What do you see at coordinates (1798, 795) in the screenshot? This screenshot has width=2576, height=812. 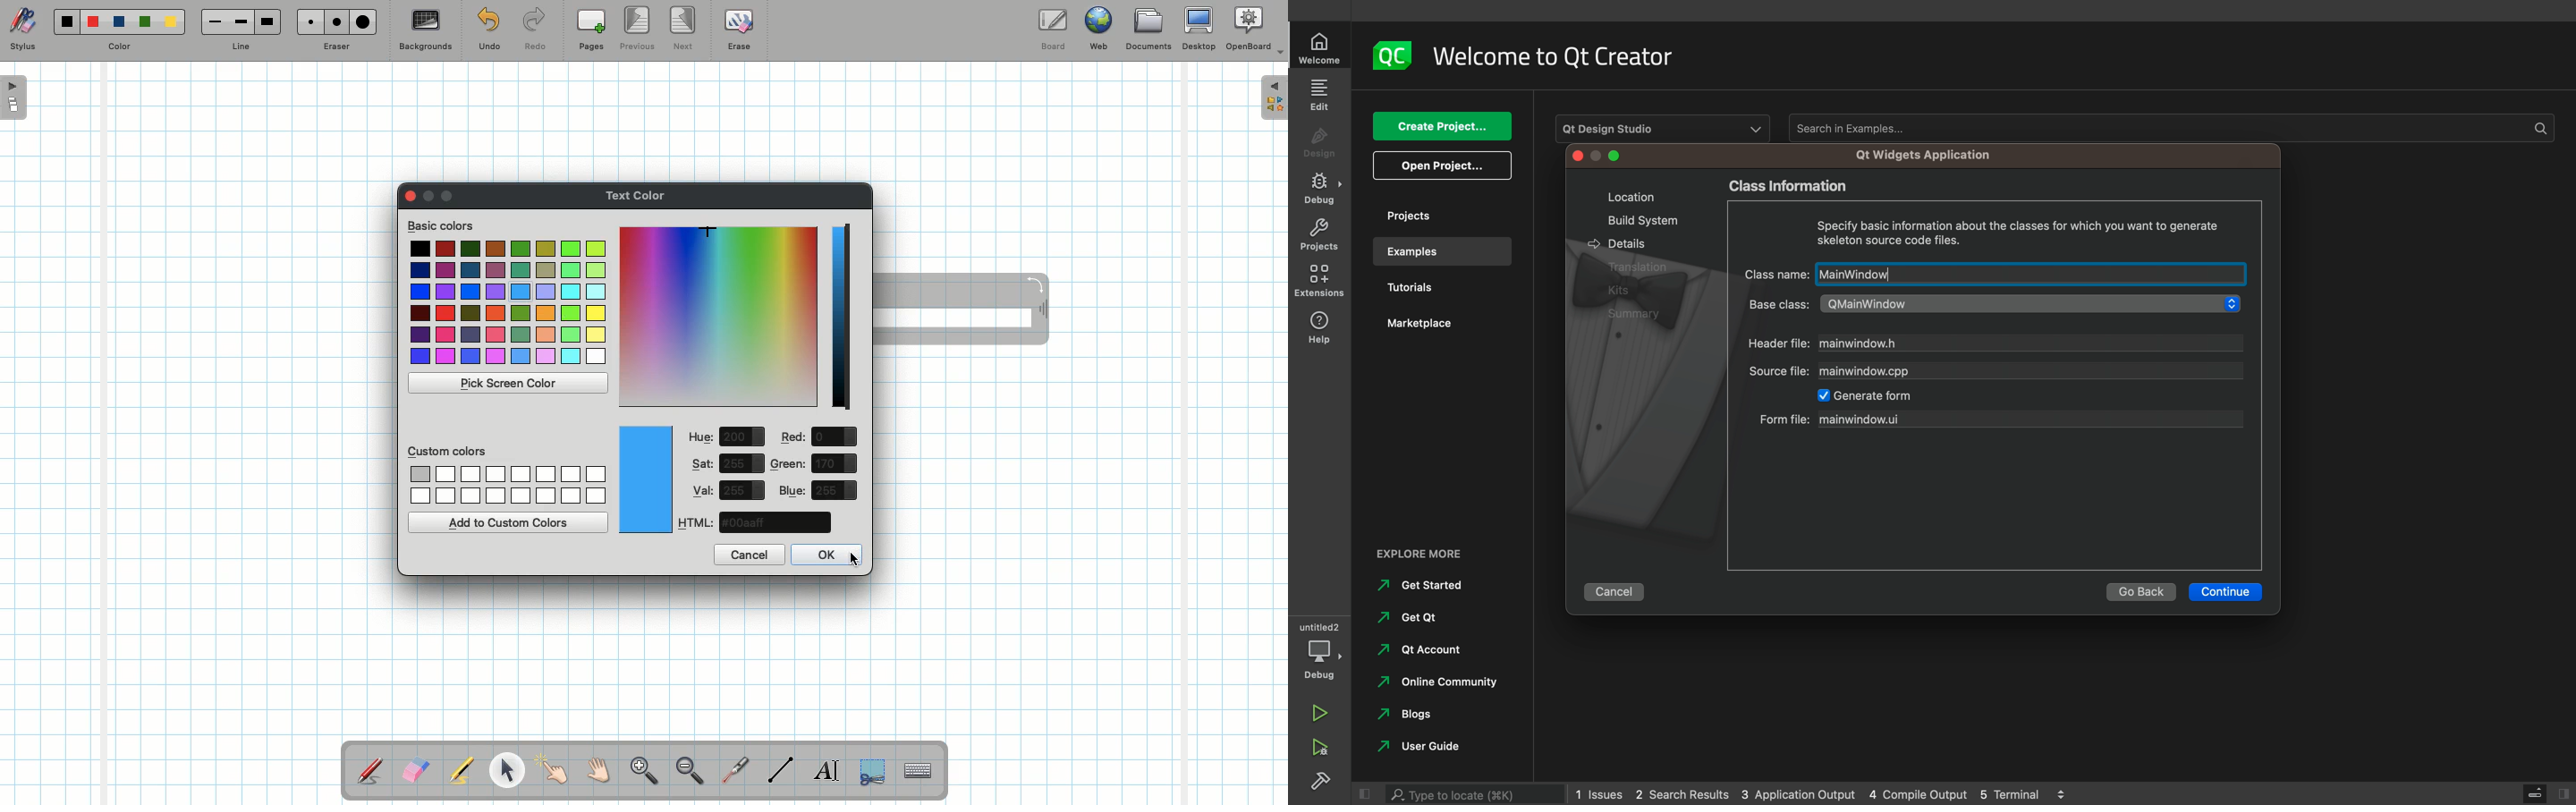 I see `3 application output` at bounding box center [1798, 795].